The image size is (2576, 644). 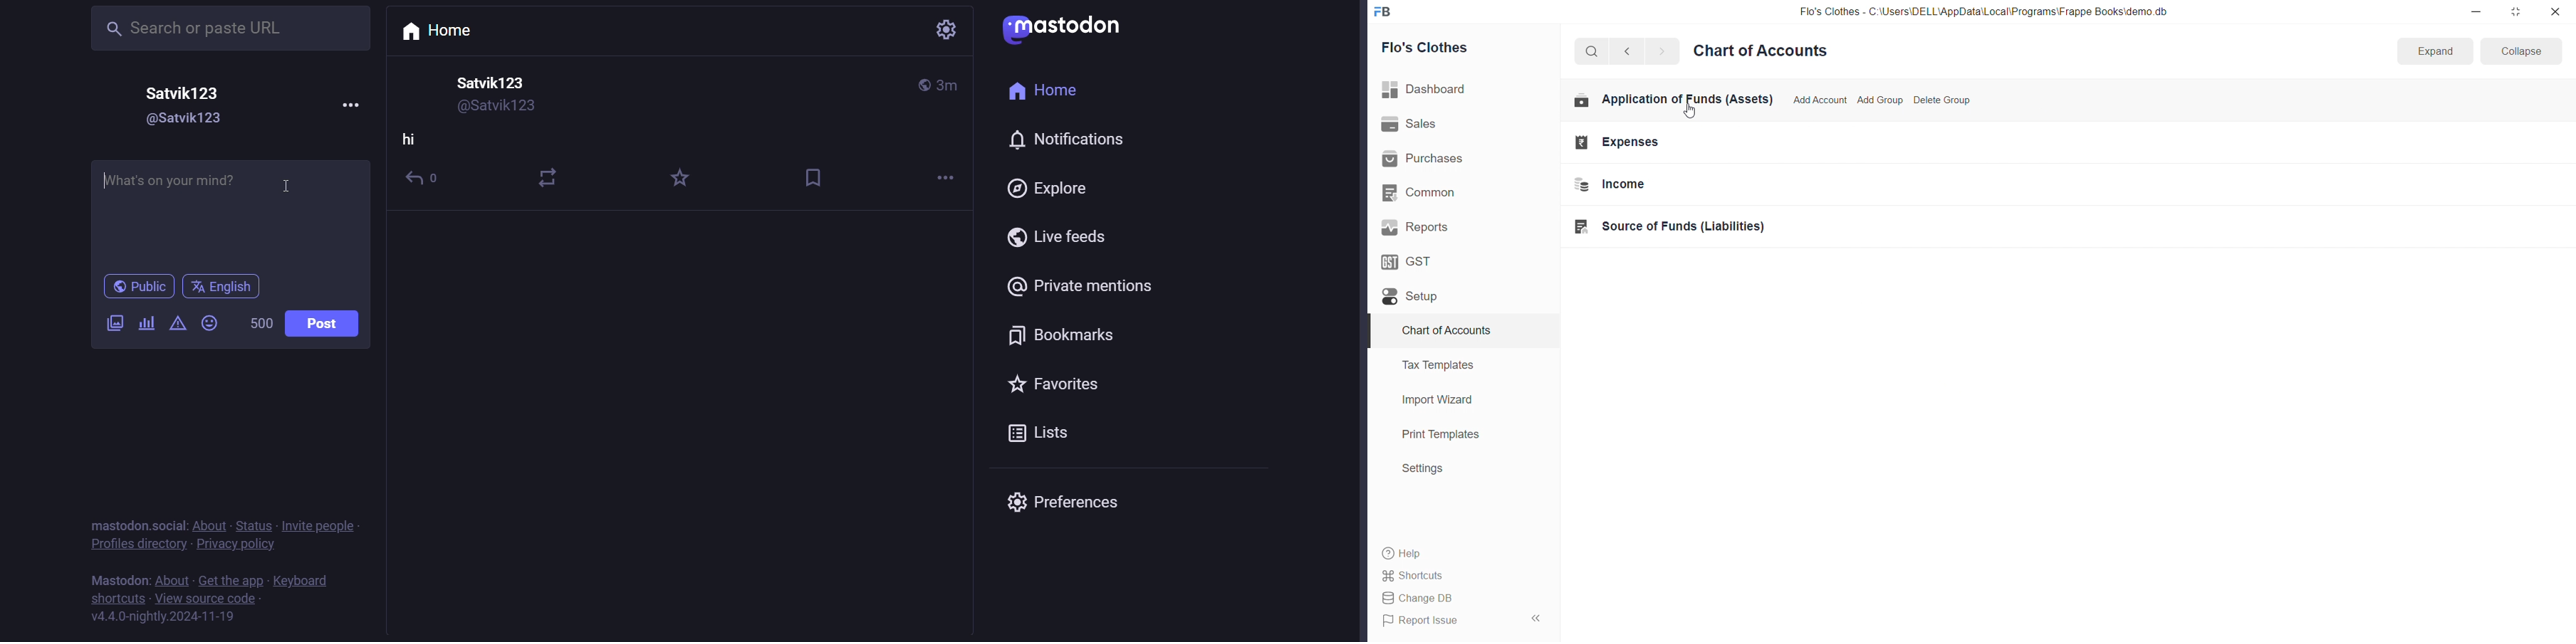 What do you see at coordinates (1672, 228) in the screenshot?
I see `Source of Funds (Liabilities)` at bounding box center [1672, 228].